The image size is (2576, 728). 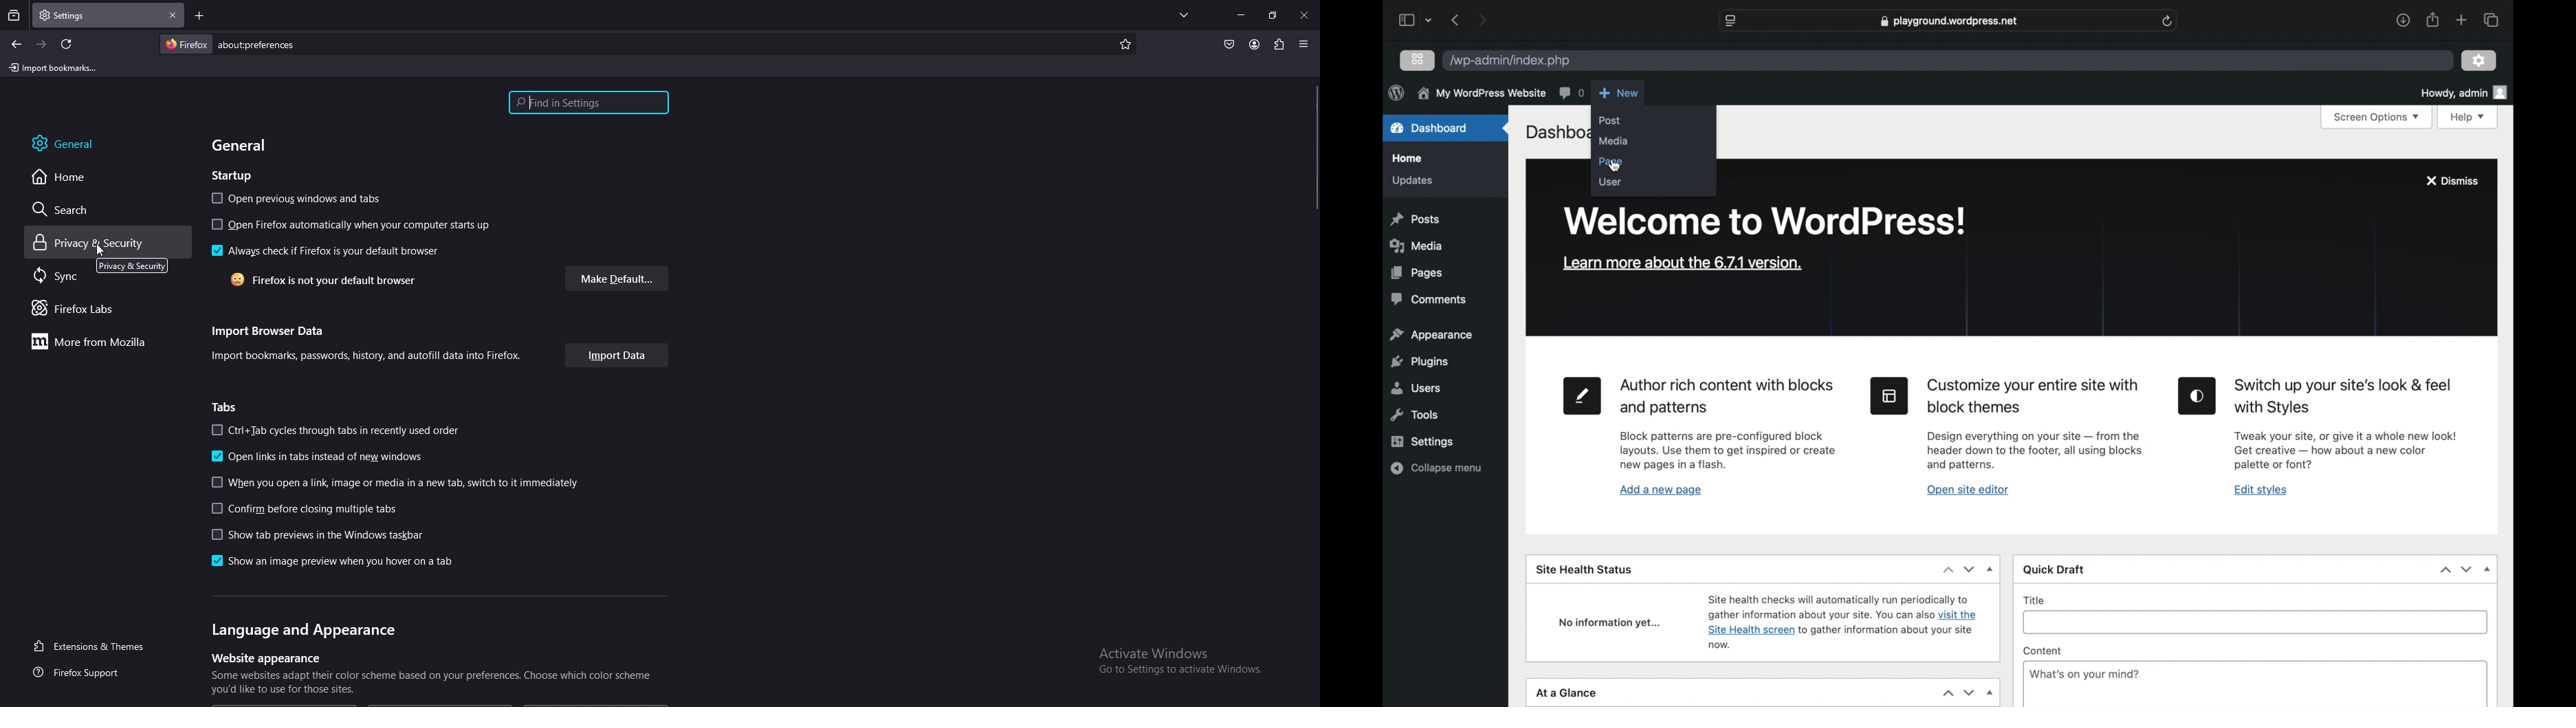 What do you see at coordinates (1661, 490) in the screenshot?
I see `add a new page` at bounding box center [1661, 490].